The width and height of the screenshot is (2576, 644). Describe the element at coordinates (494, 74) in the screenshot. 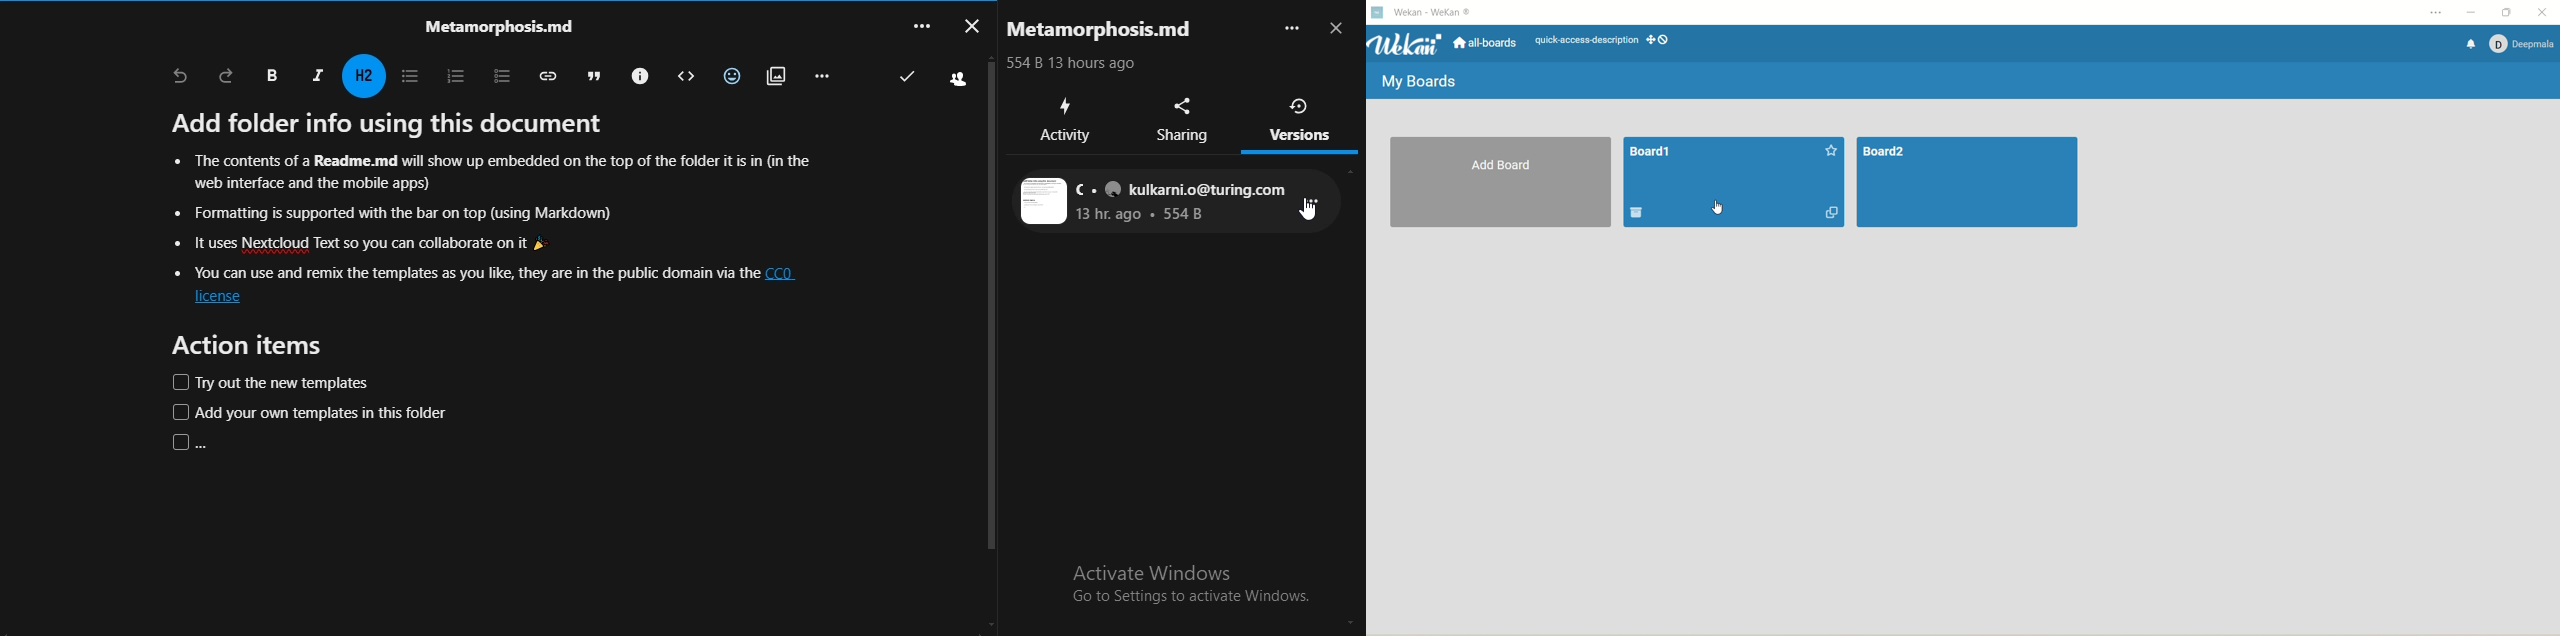

I see `to do list` at that location.